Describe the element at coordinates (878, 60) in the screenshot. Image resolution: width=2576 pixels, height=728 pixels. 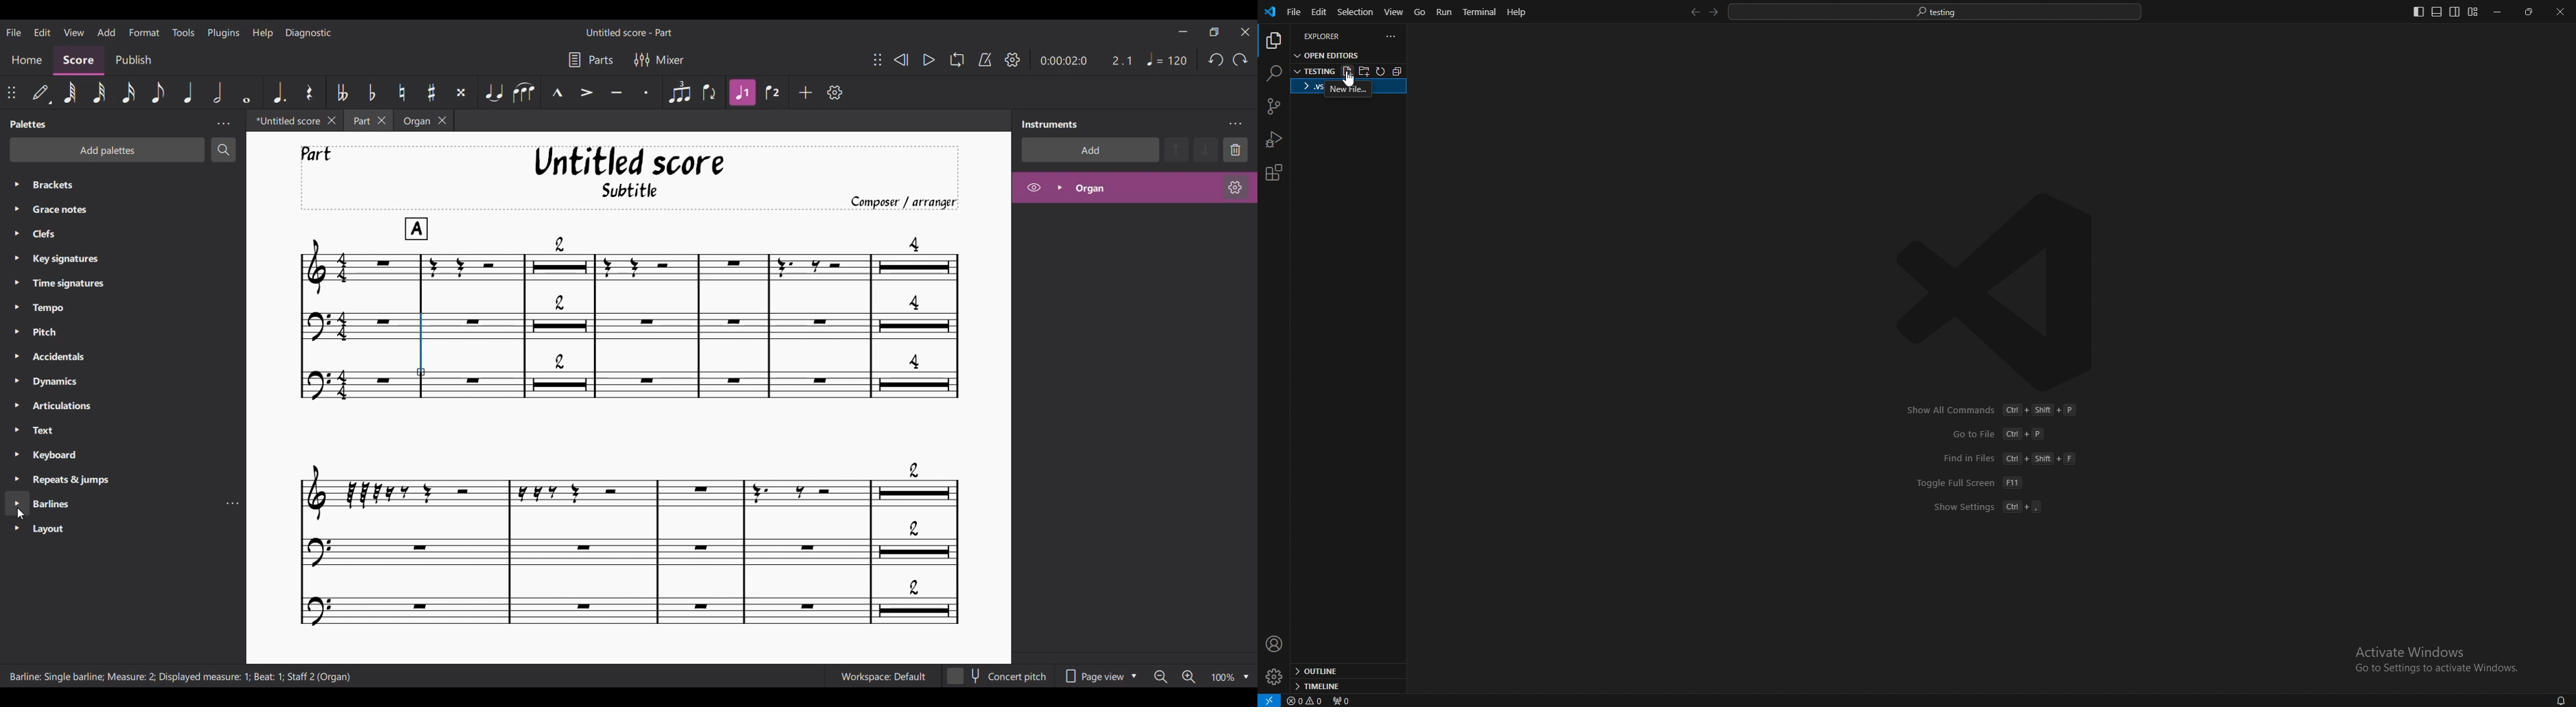
I see `Change toolbar position` at that location.